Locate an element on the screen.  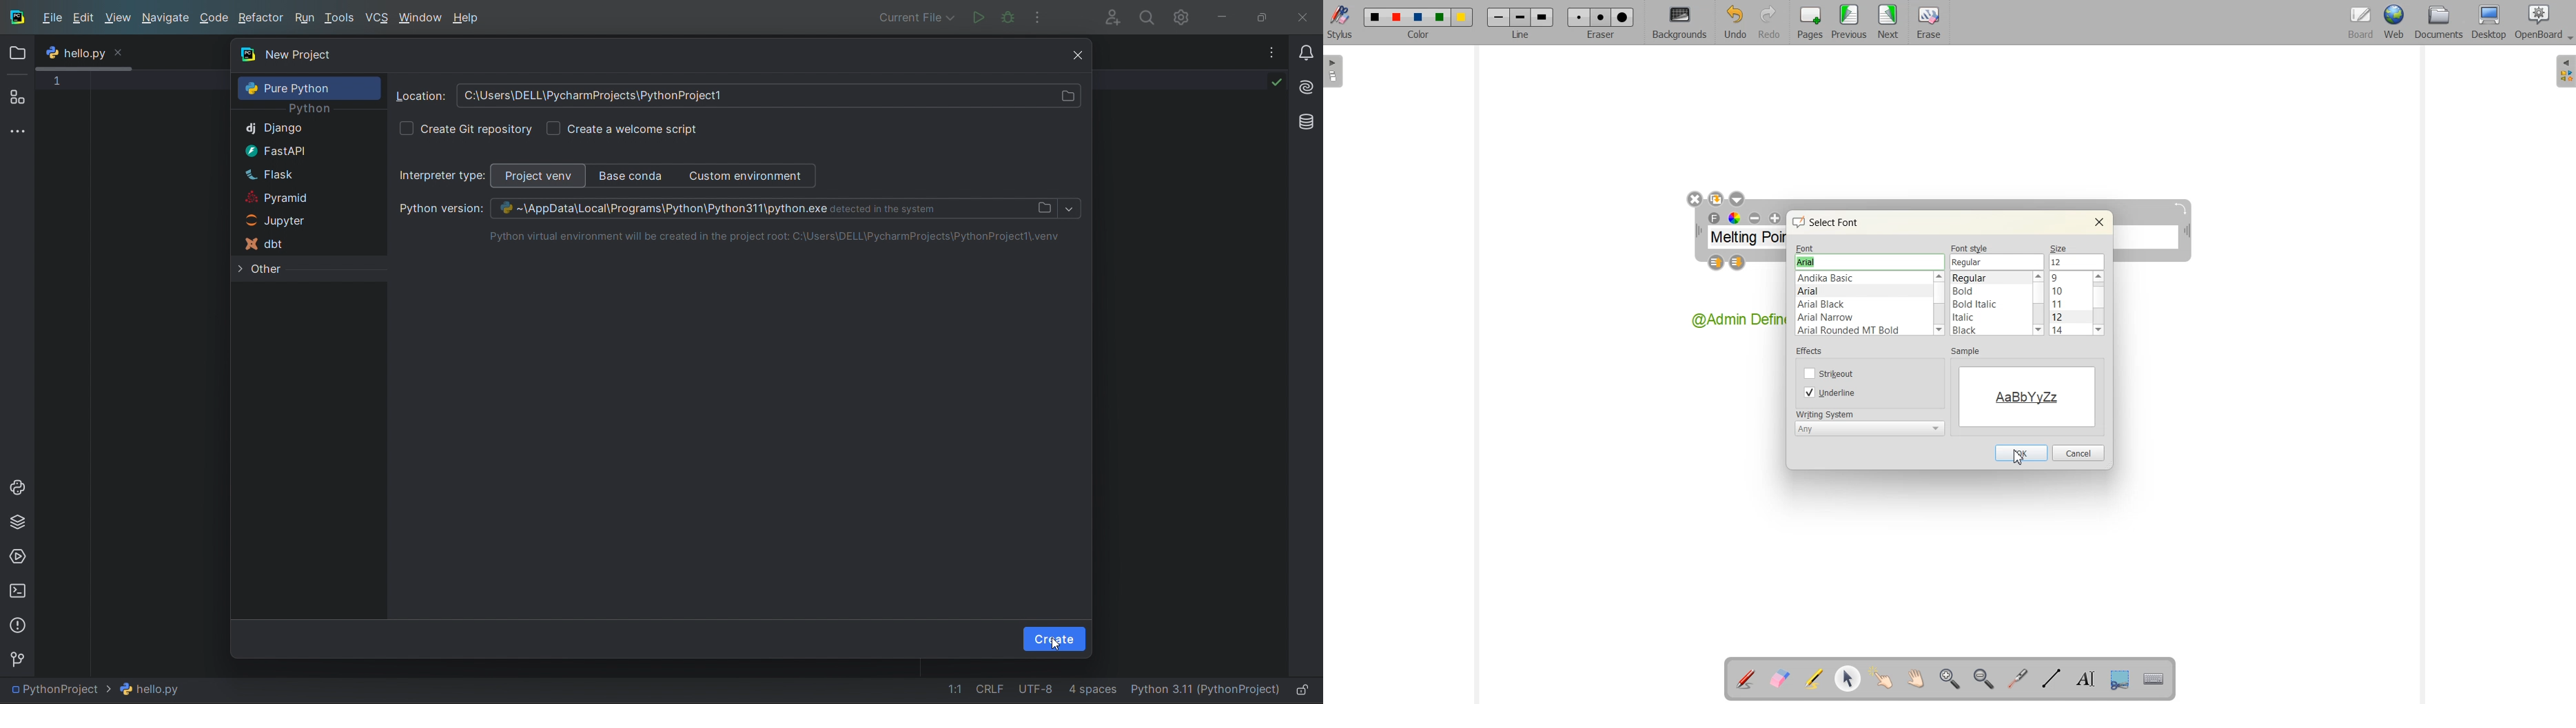
custom environment is located at coordinates (750, 176).